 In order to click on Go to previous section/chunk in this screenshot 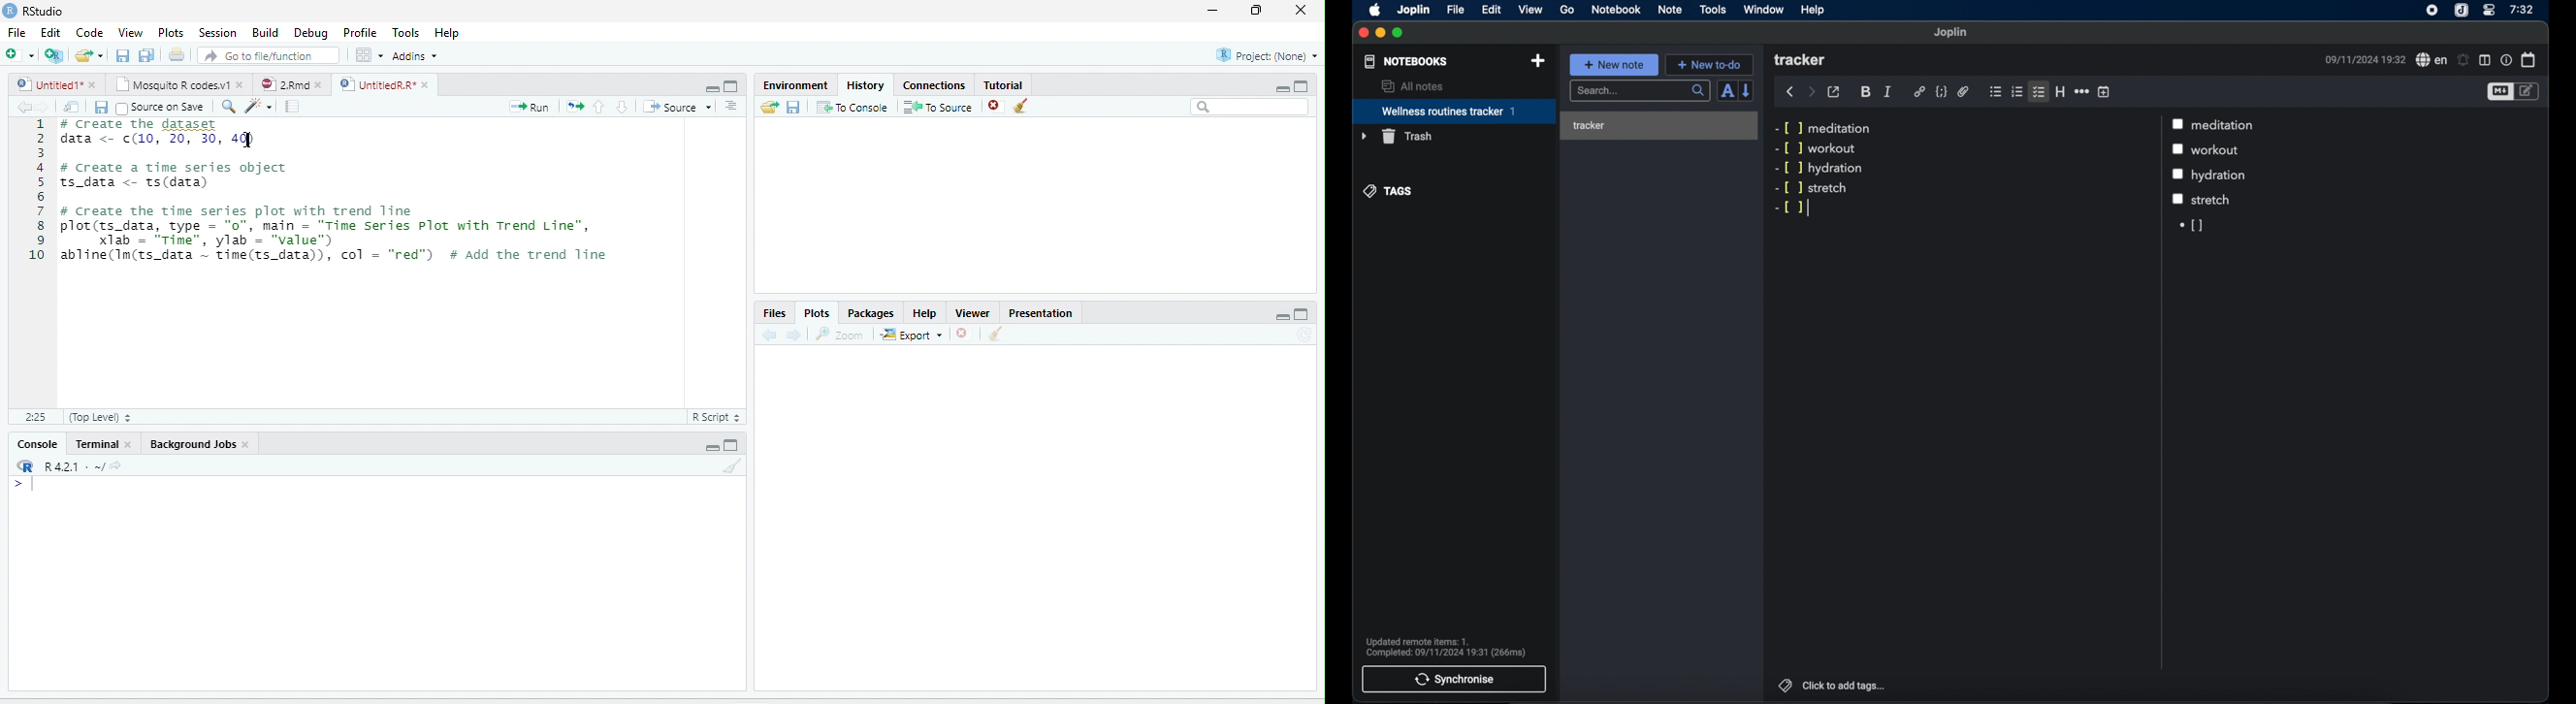, I will do `click(598, 106)`.